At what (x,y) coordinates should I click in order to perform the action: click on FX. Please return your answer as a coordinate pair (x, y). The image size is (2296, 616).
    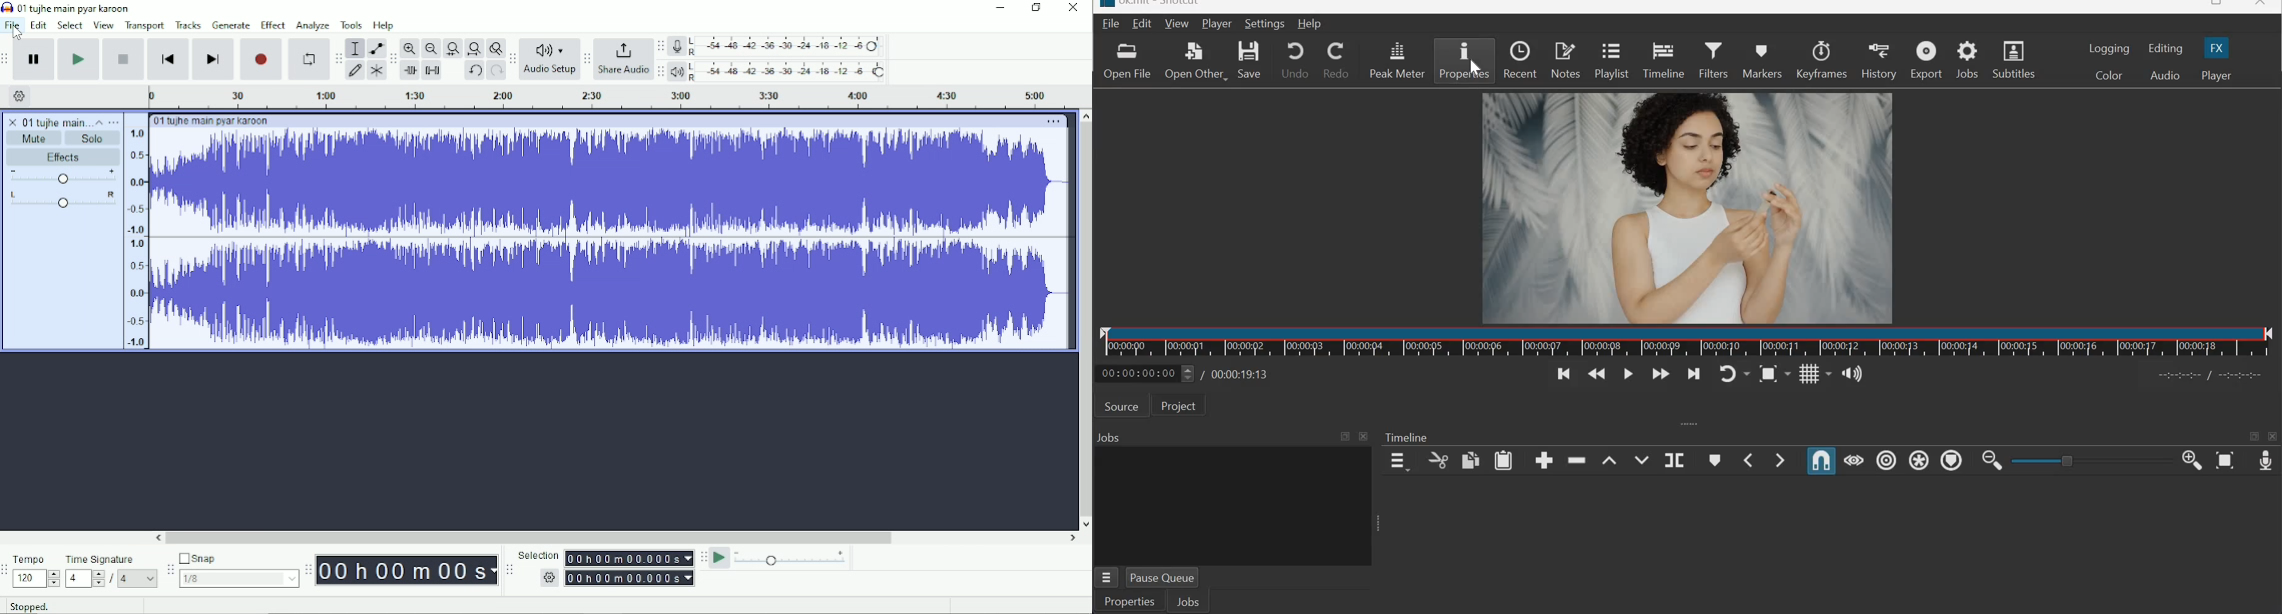
    Looking at the image, I should click on (2218, 47).